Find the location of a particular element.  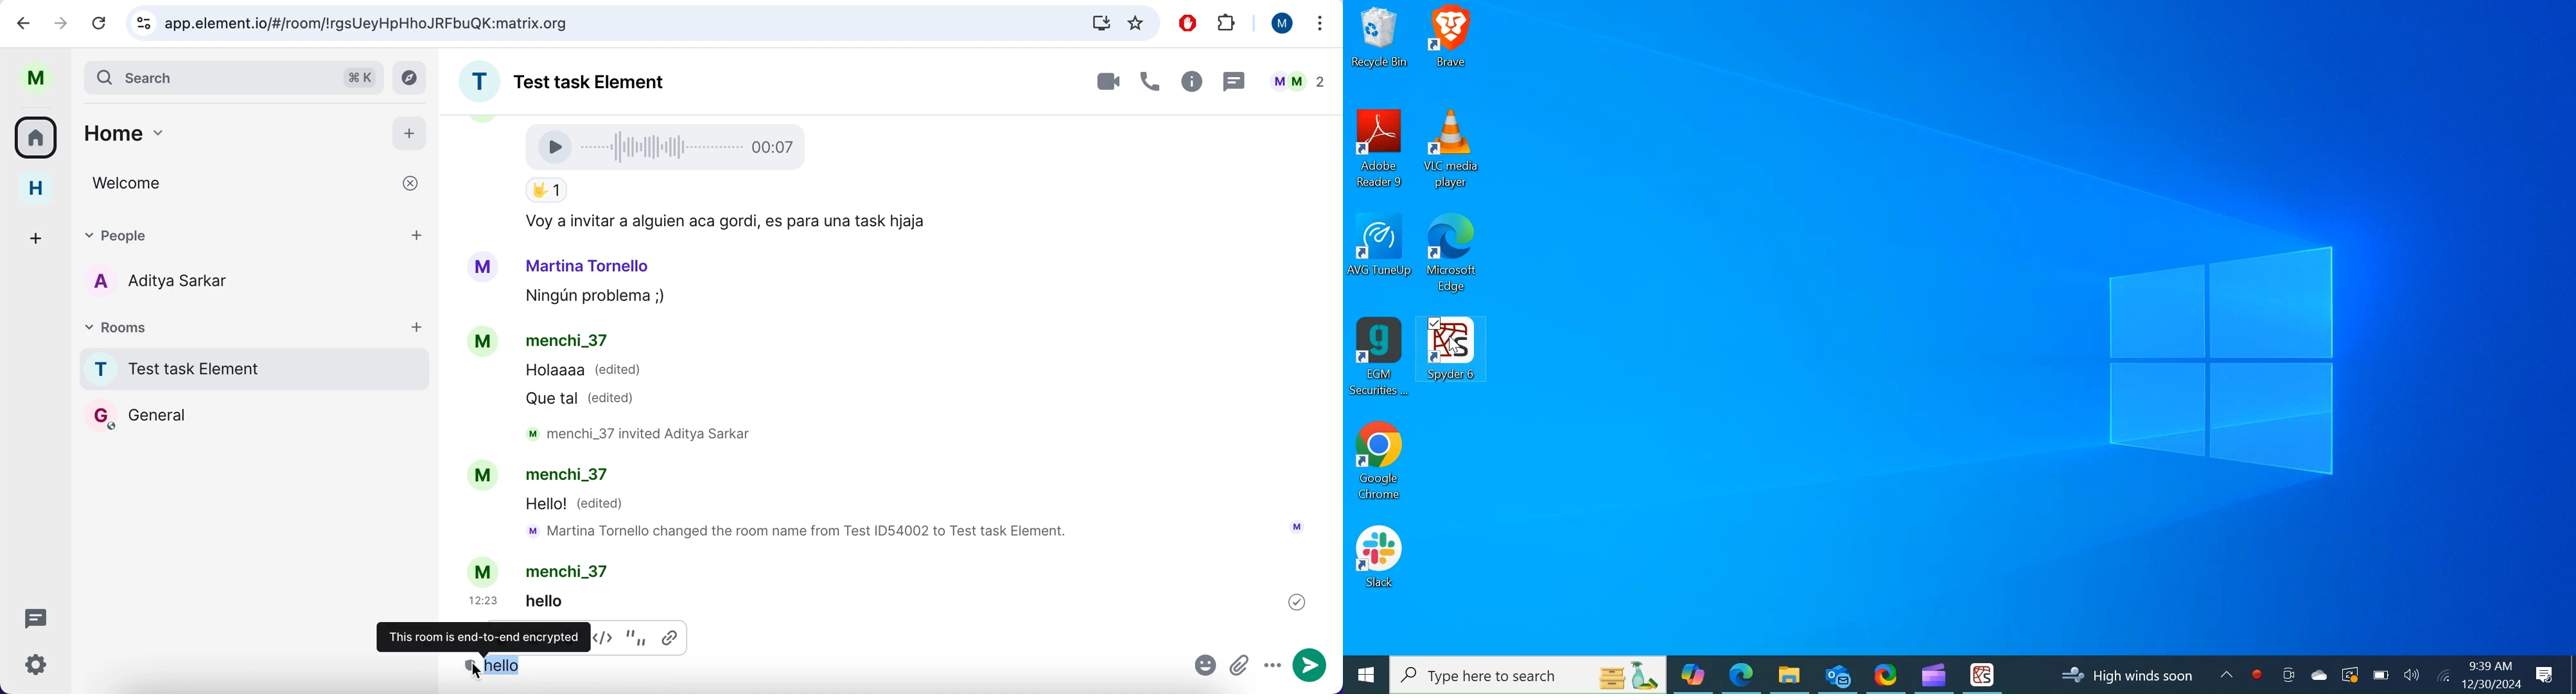

Microsoft Edge Desktop Icon is located at coordinates (1453, 258).